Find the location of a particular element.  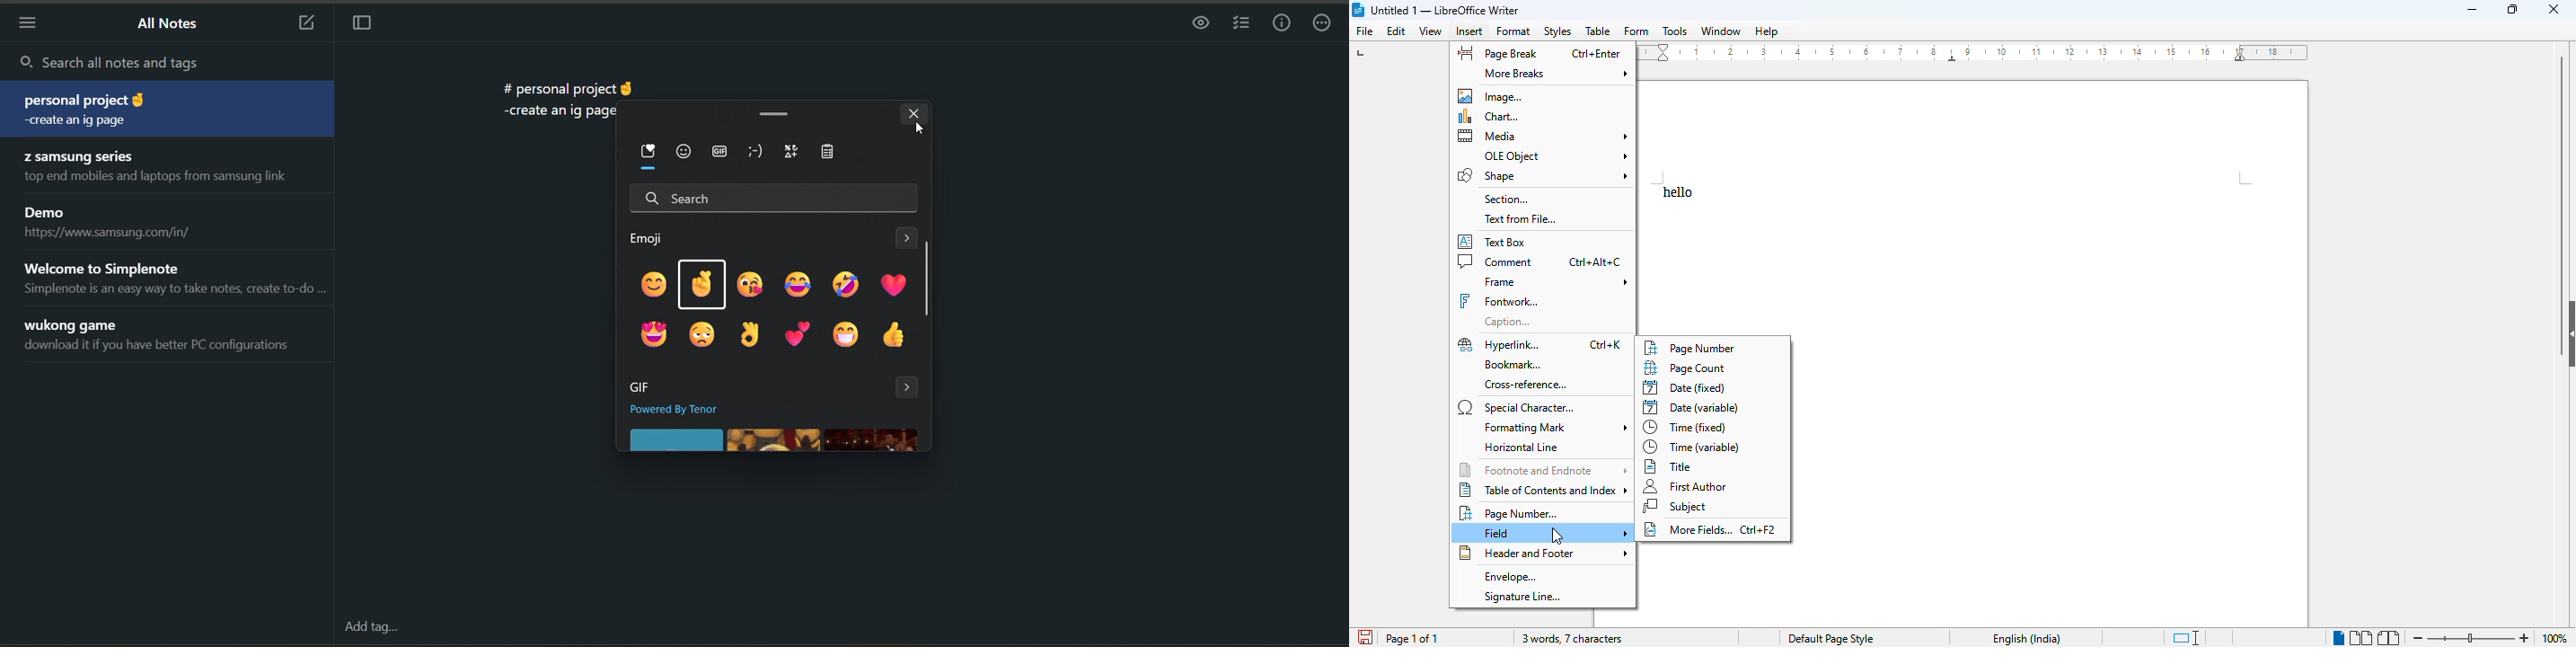

date (variable) is located at coordinates (1692, 408).